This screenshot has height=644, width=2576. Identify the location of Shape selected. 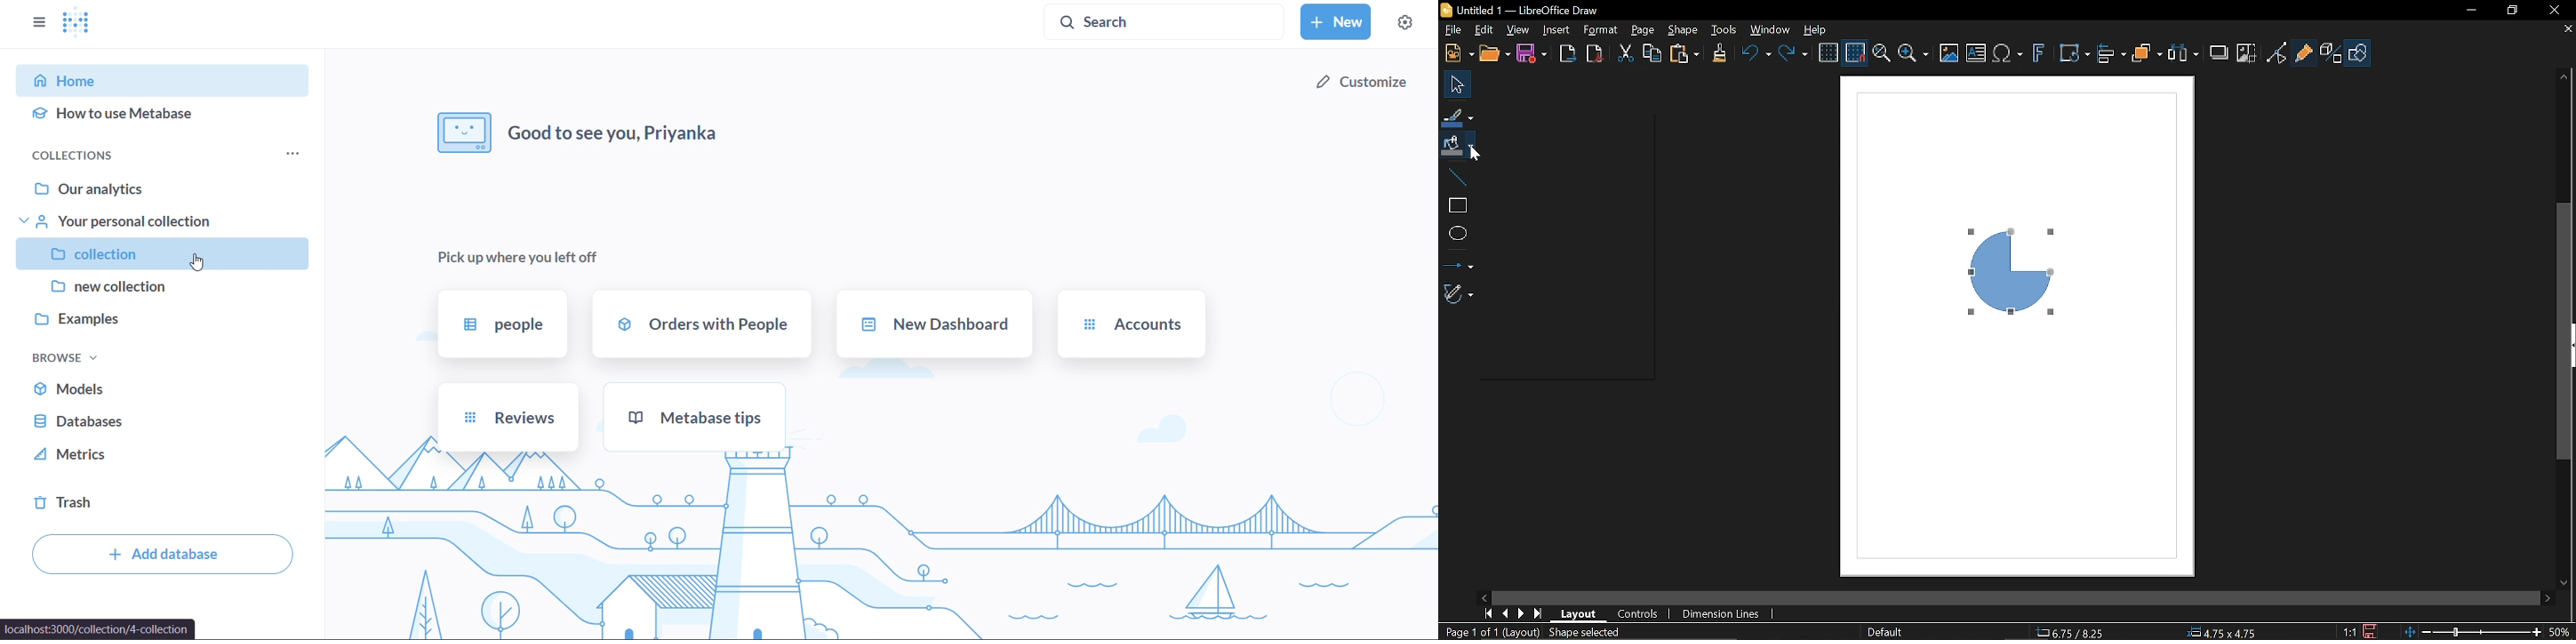
(1592, 633).